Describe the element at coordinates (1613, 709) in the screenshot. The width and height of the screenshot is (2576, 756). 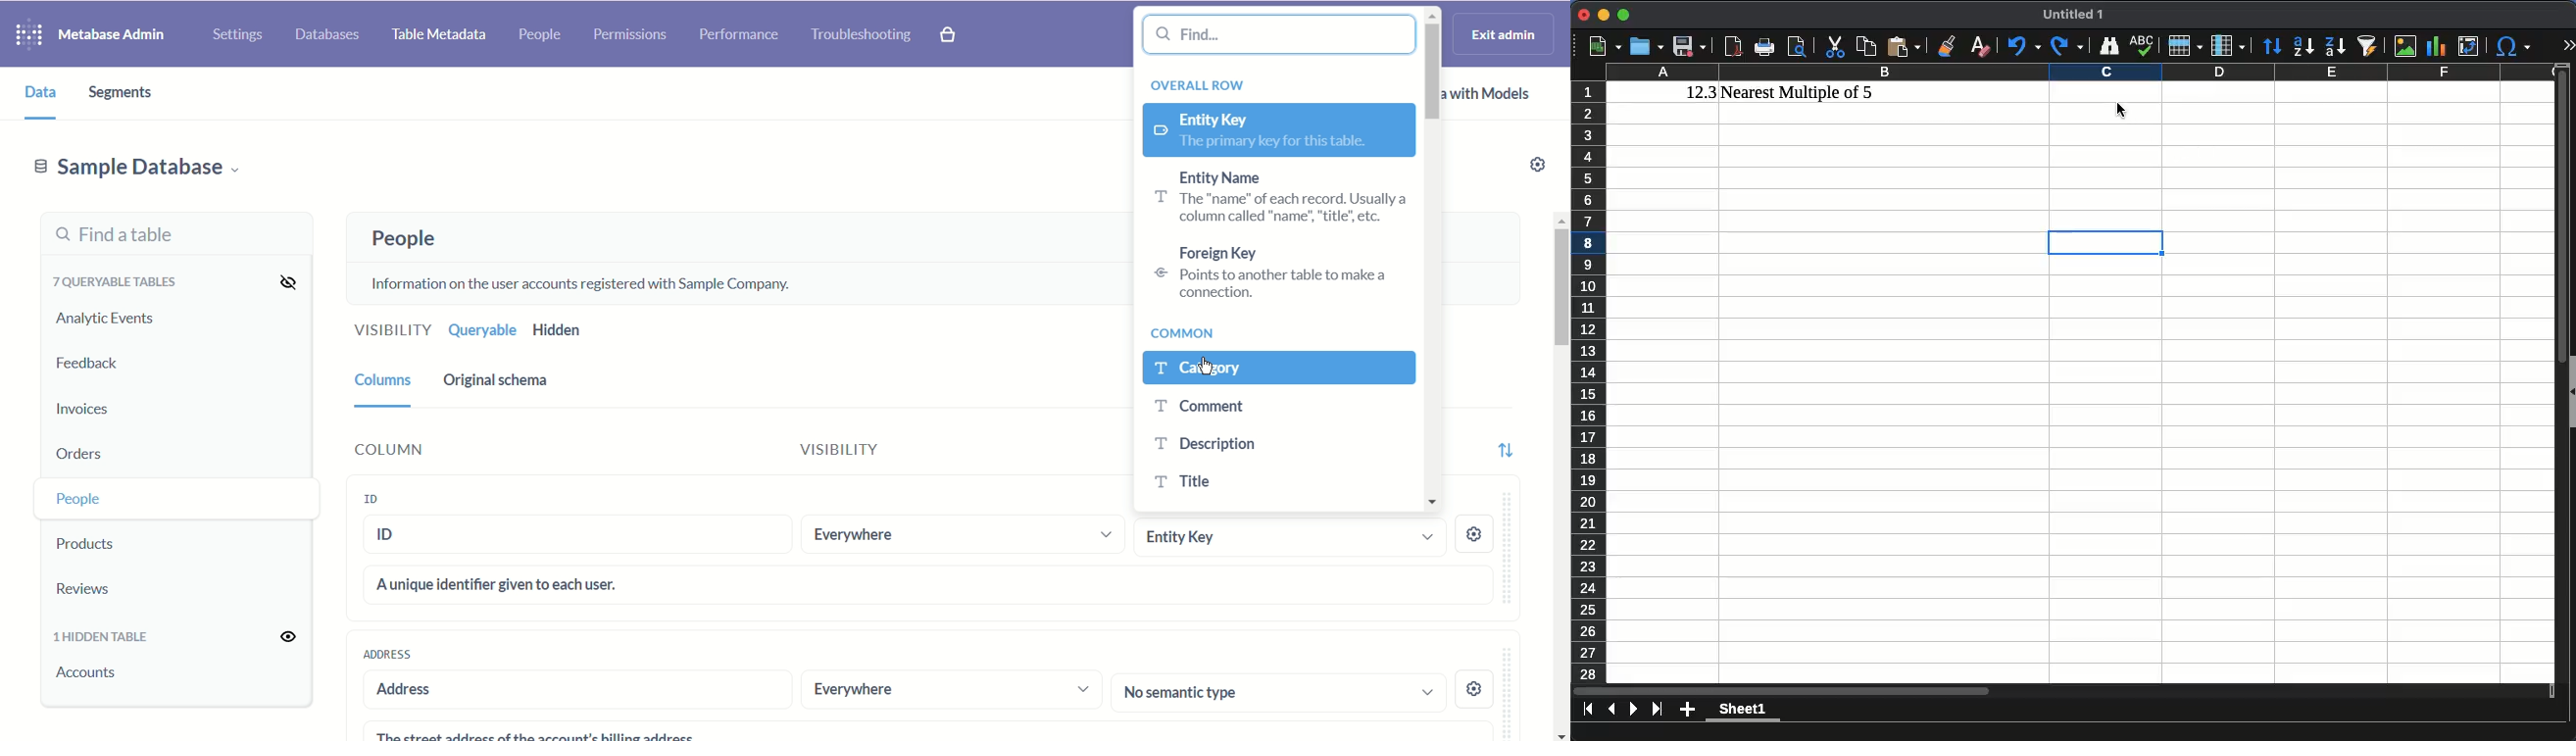
I see `previous sheet` at that location.